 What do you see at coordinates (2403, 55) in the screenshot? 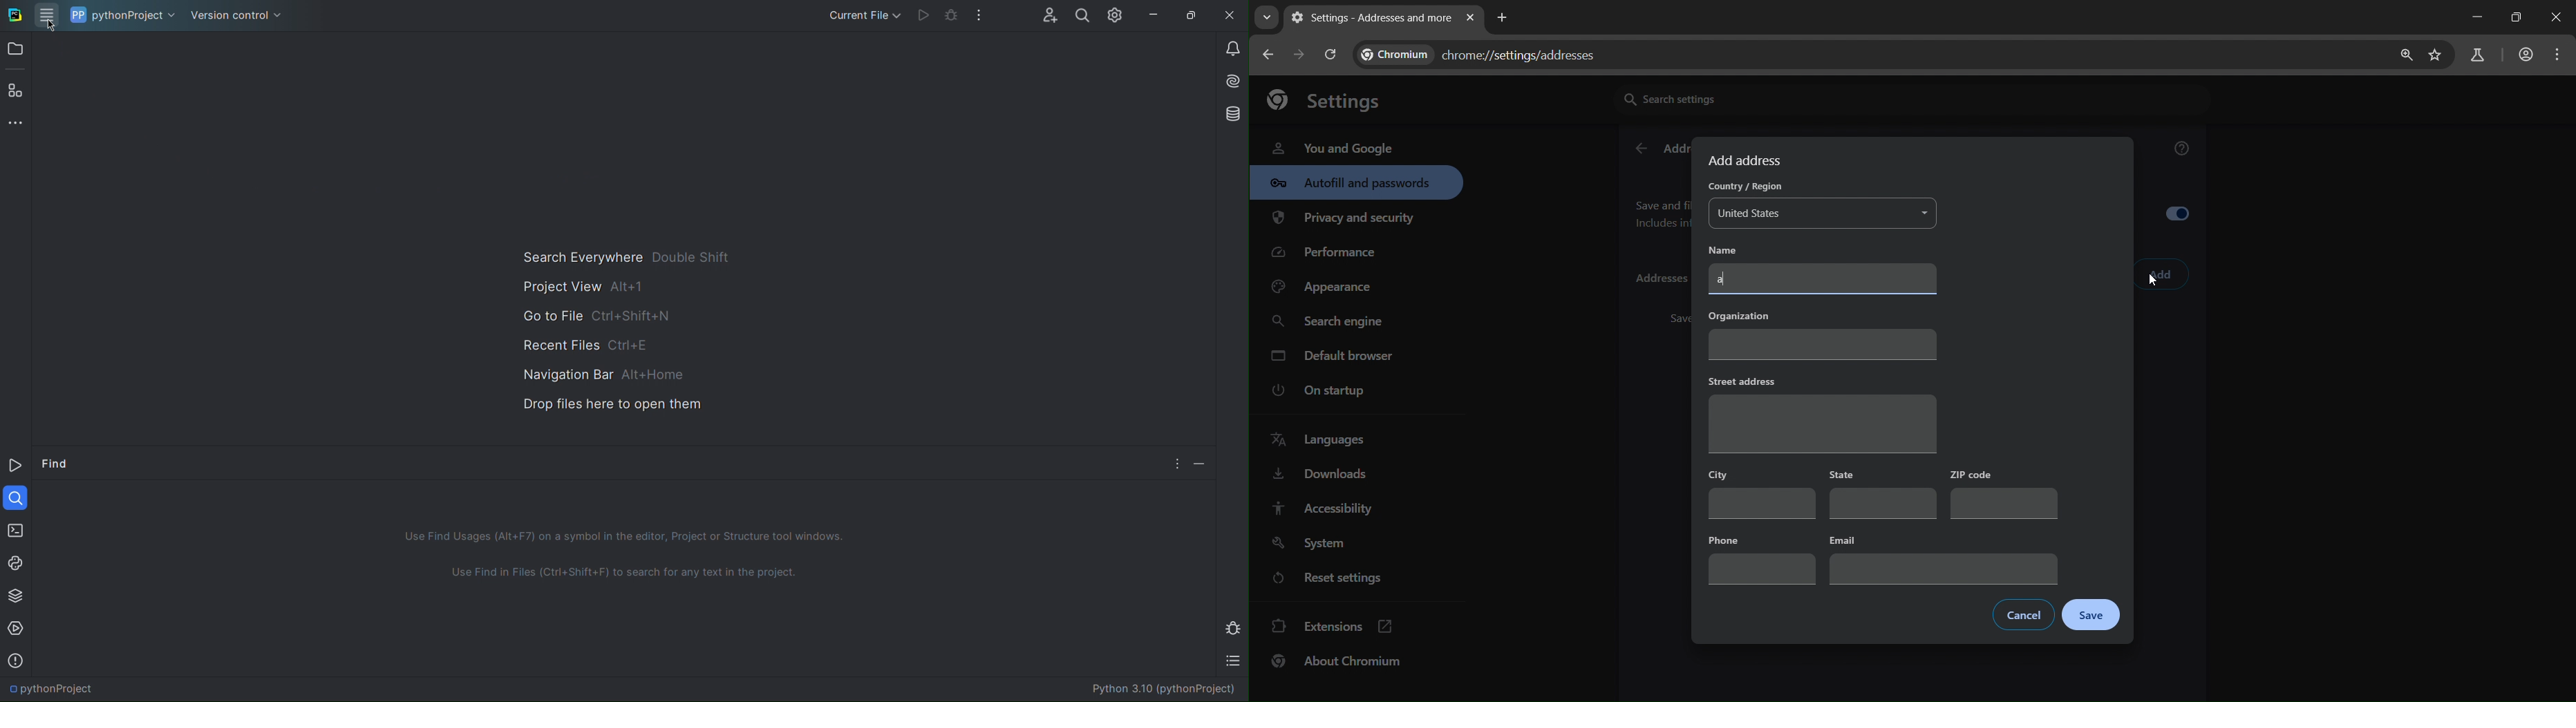
I see `zoom` at bounding box center [2403, 55].